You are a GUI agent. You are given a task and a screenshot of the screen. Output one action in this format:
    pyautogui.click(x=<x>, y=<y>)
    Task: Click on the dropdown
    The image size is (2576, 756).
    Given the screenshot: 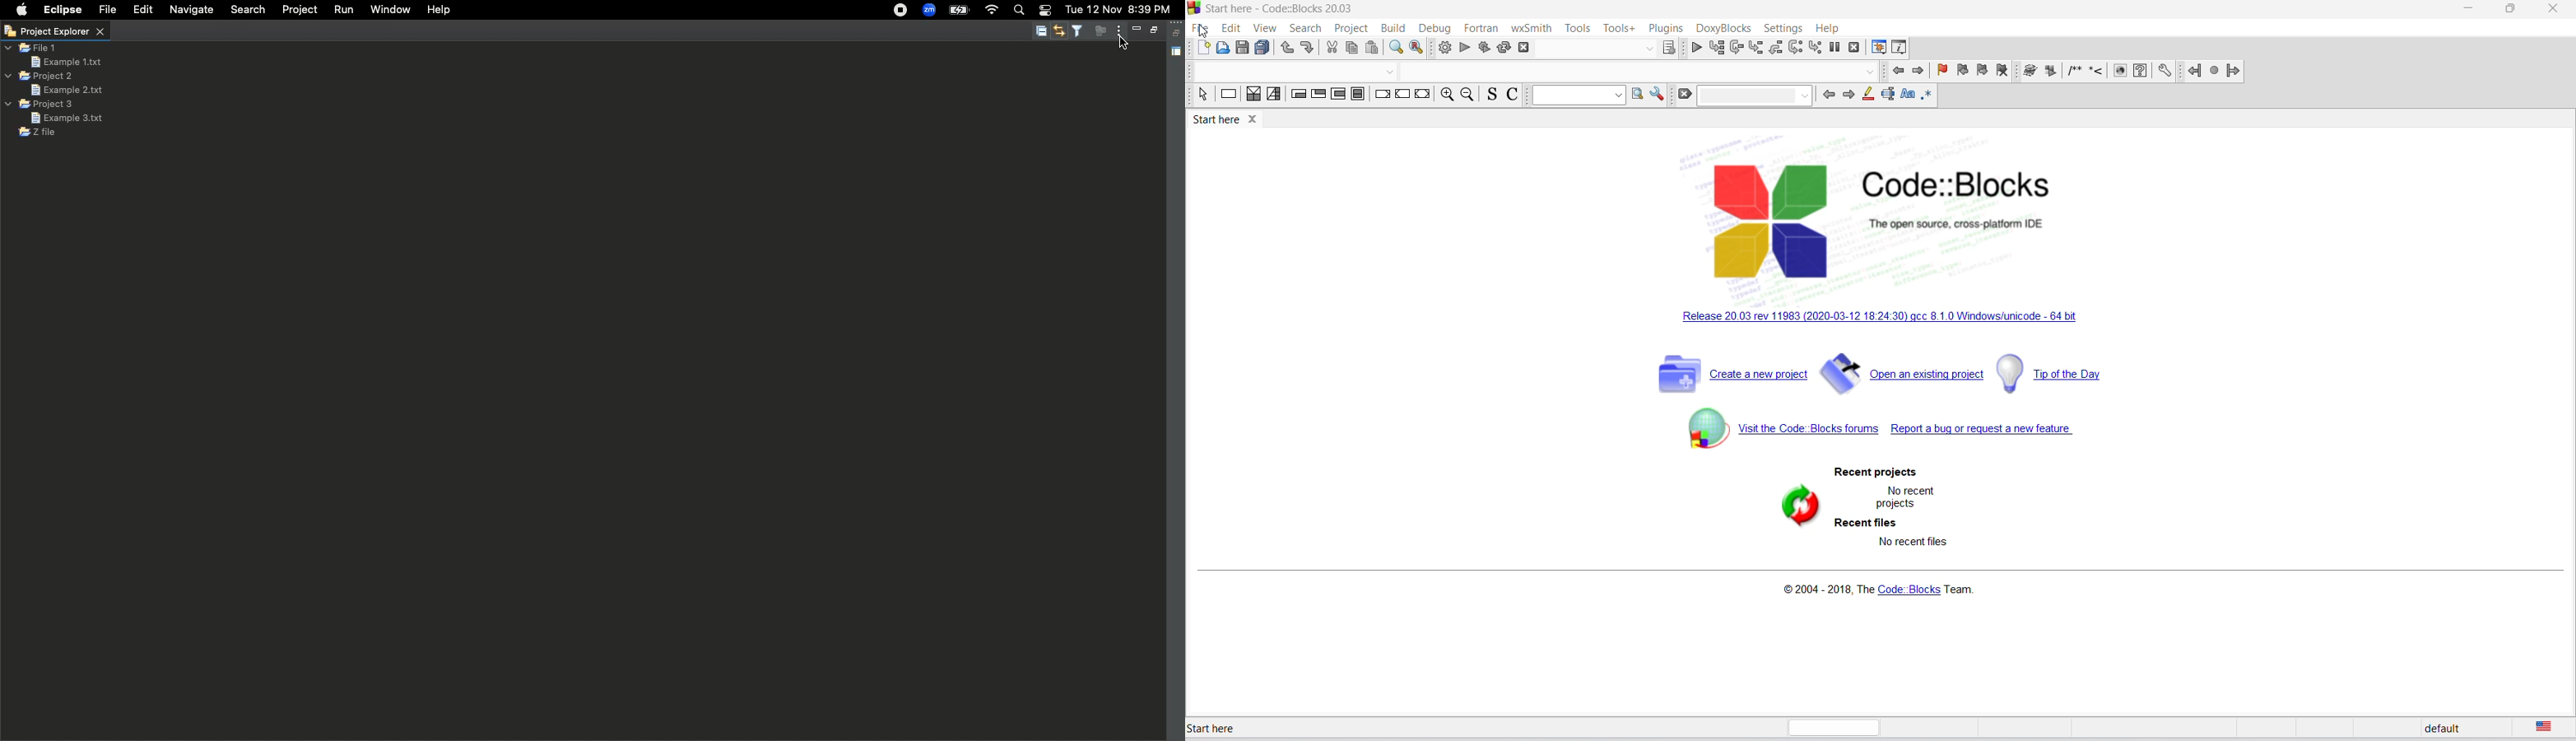 What is the action you would take?
    pyautogui.click(x=1647, y=50)
    